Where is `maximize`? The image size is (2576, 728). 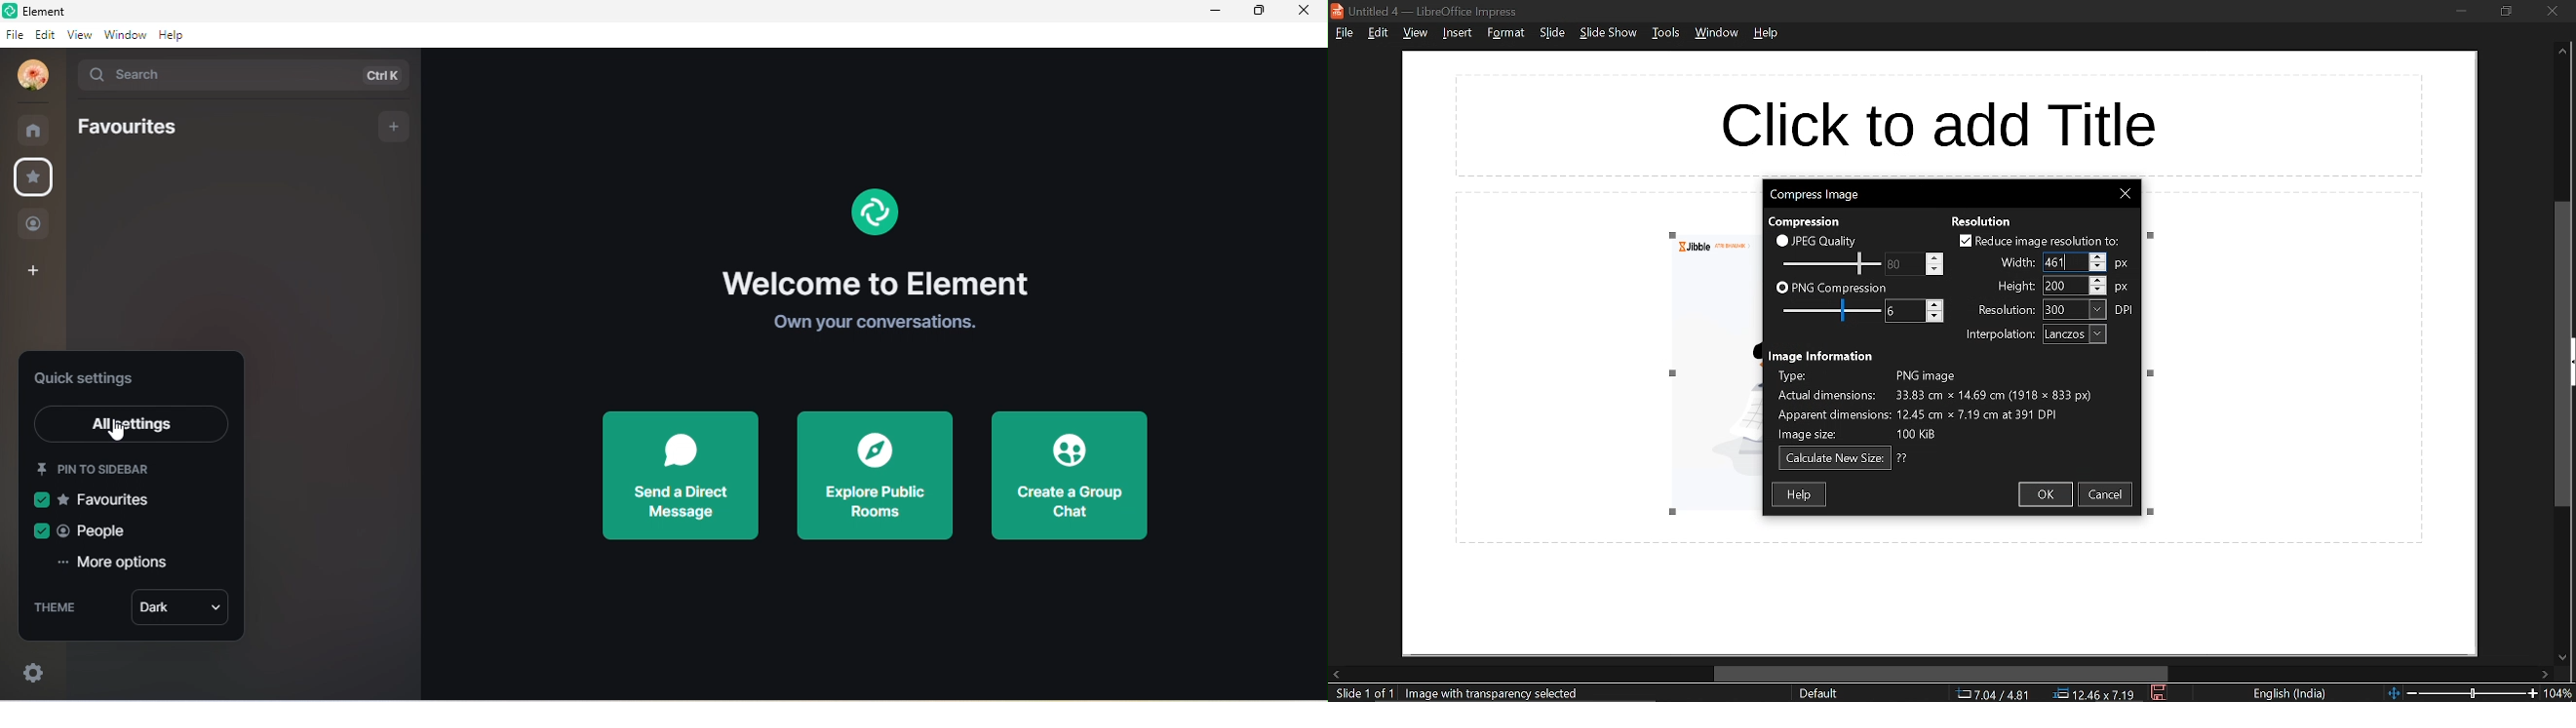 maximize is located at coordinates (1259, 14).